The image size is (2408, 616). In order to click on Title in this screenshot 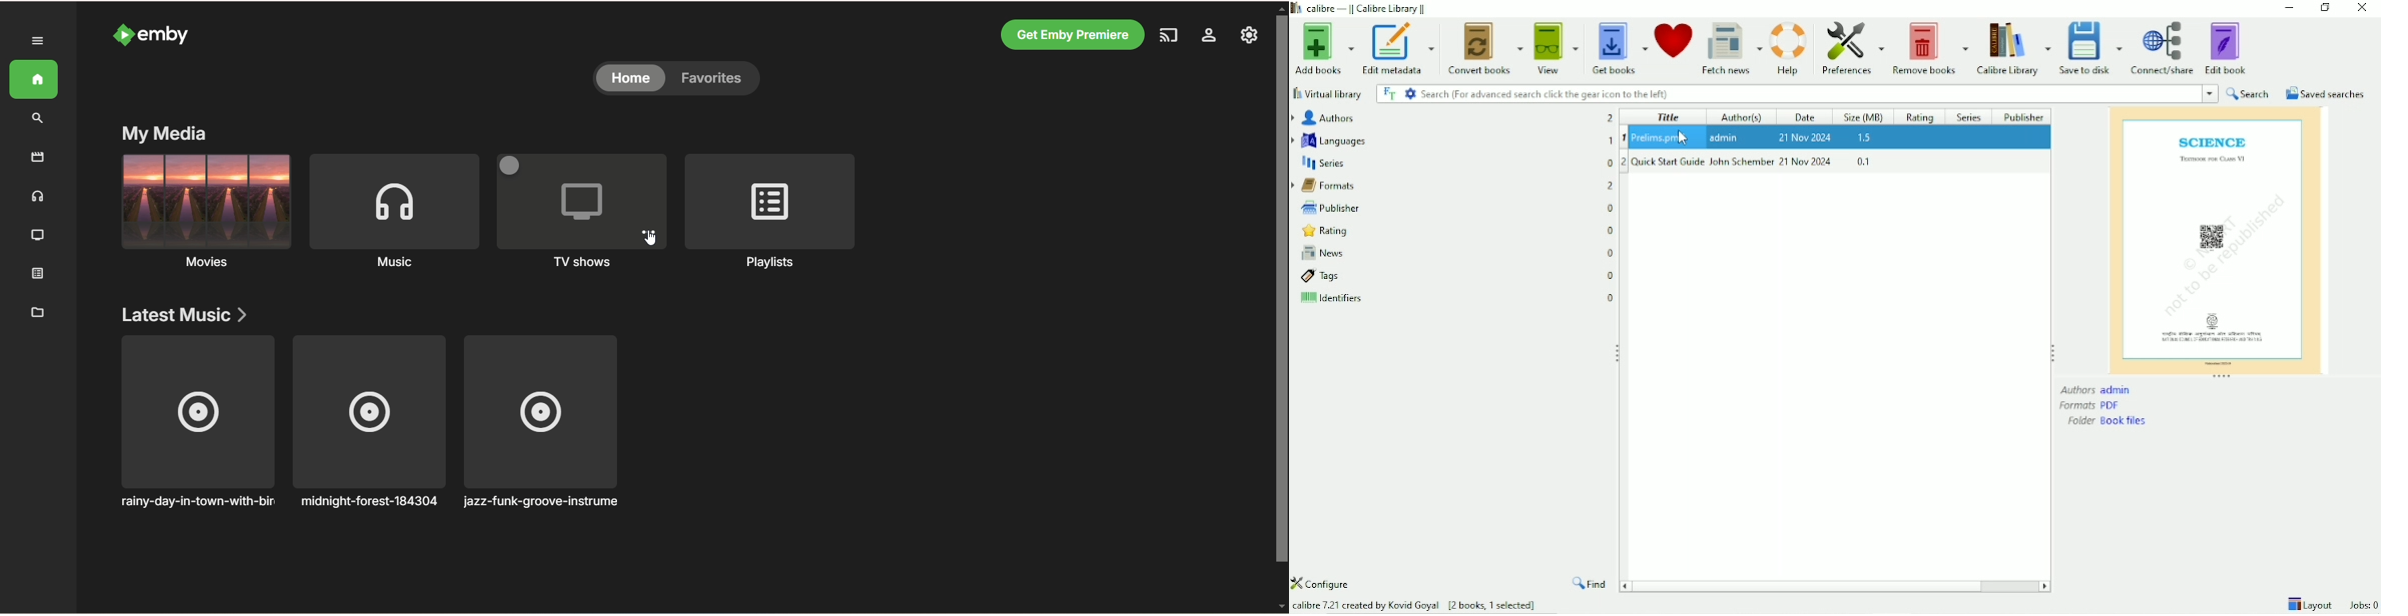, I will do `click(1668, 117)`.